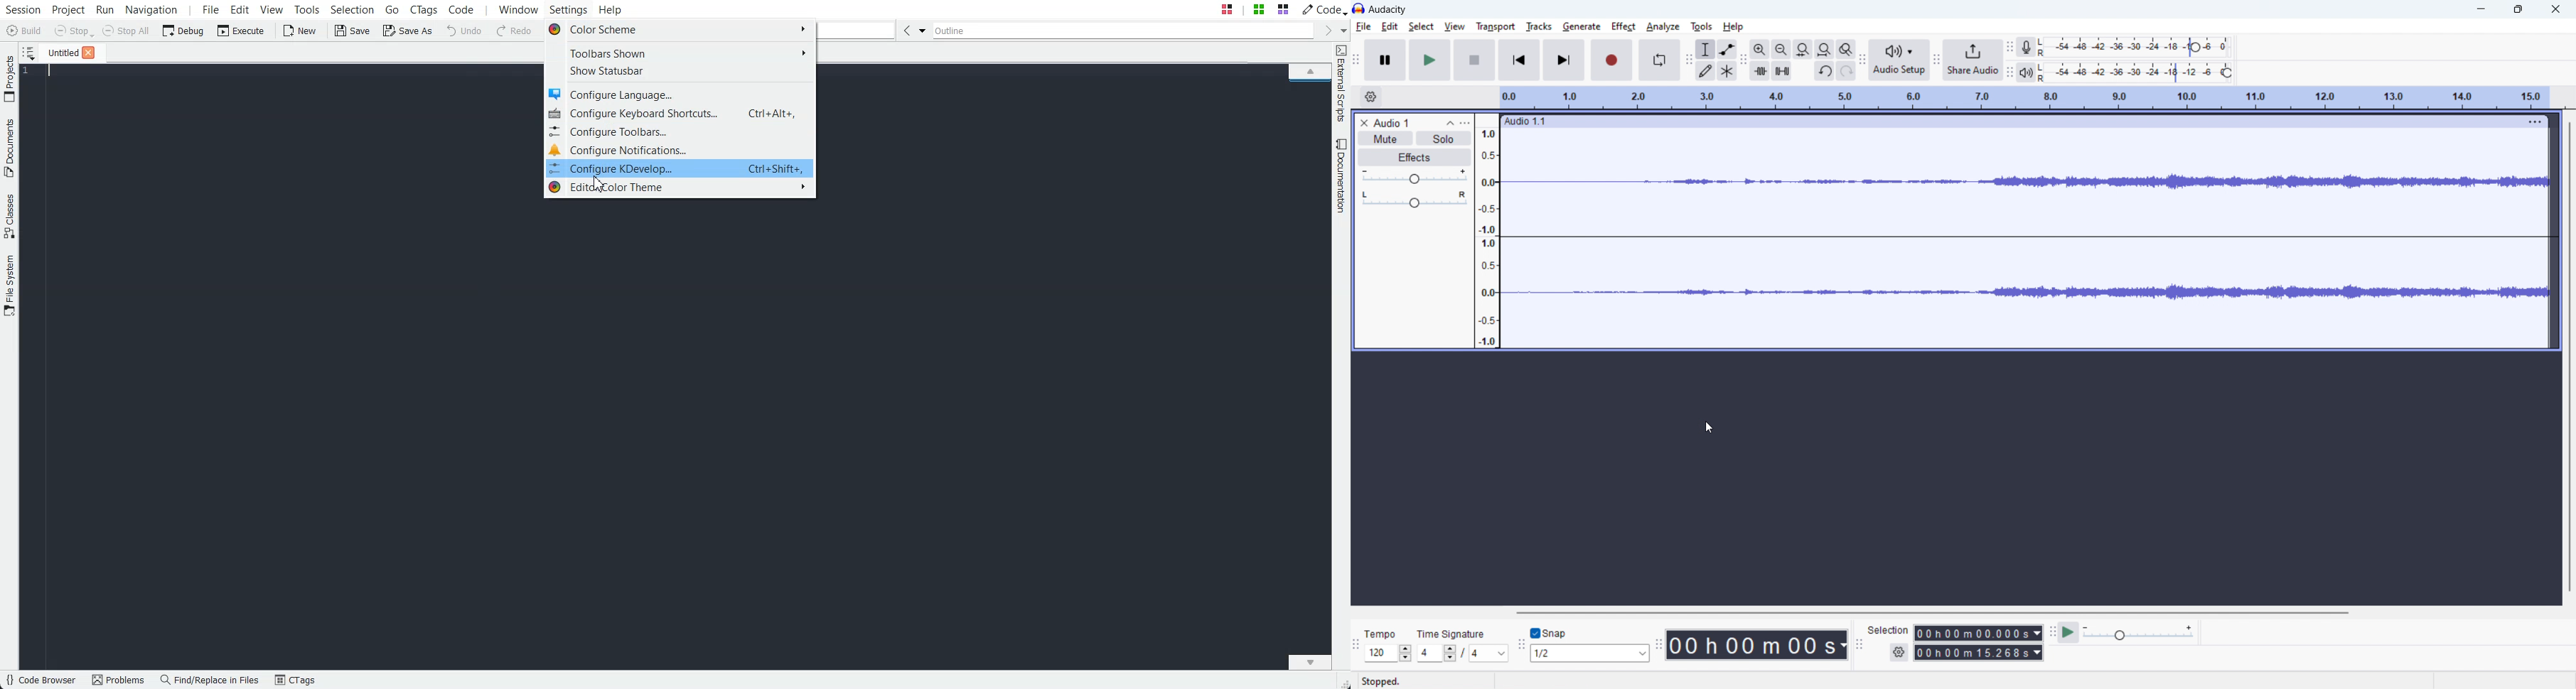  What do you see at coordinates (1591, 653) in the screenshot?
I see `select snapping` at bounding box center [1591, 653].